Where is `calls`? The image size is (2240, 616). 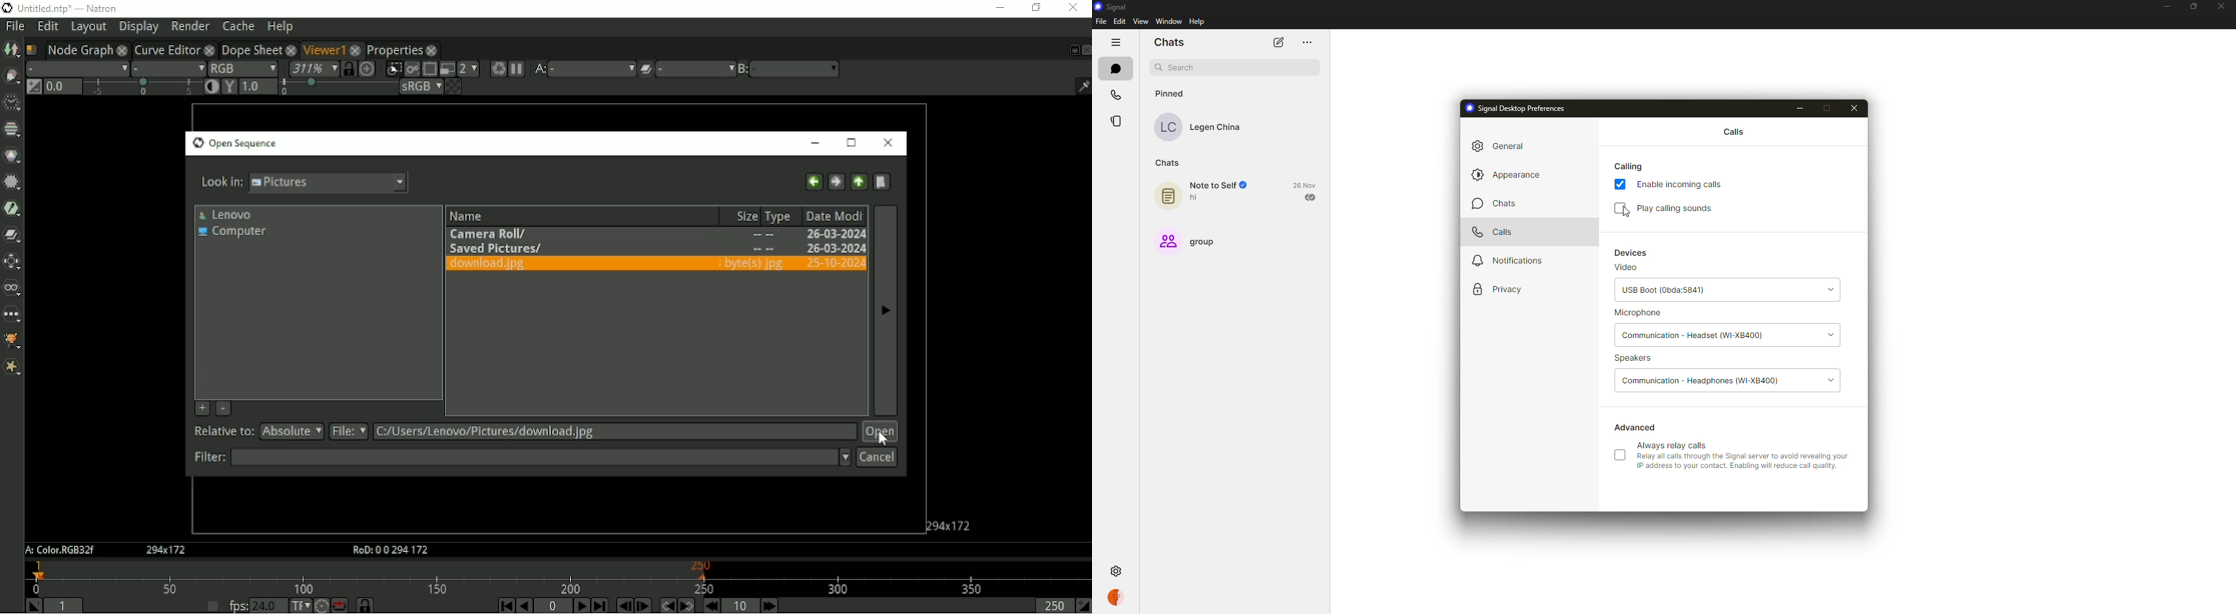 calls is located at coordinates (1493, 232).